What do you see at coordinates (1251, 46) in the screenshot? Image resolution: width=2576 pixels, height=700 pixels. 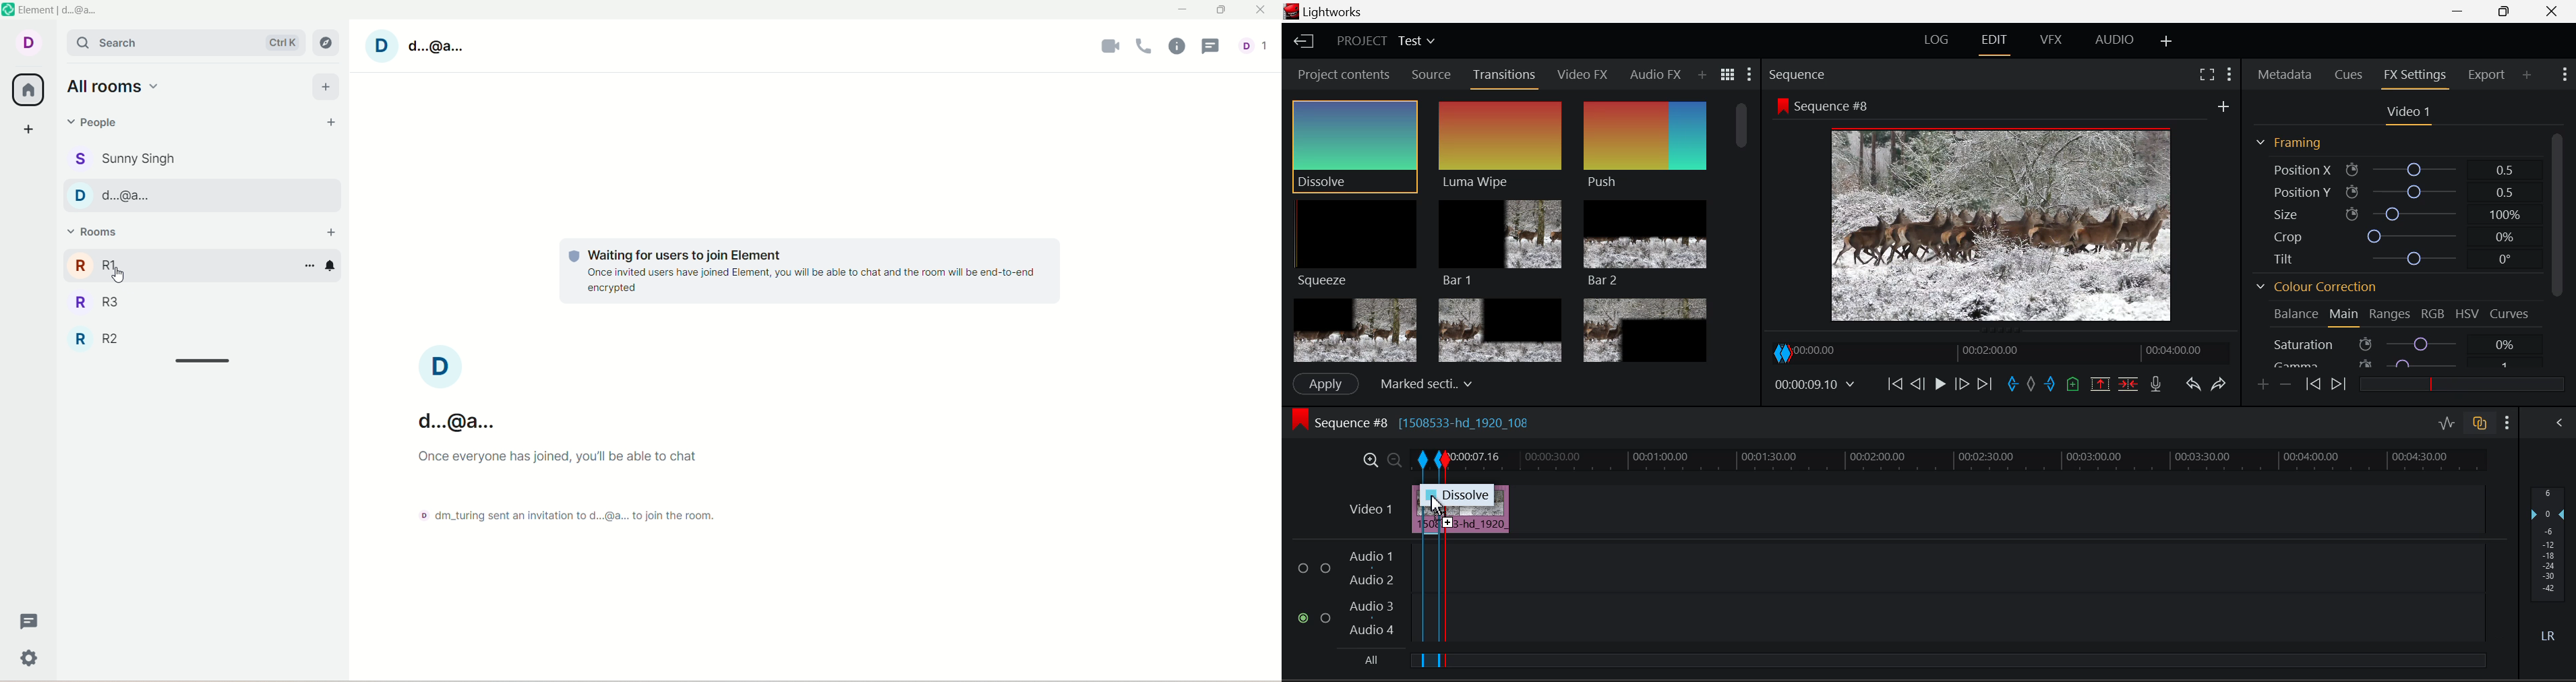 I see `account` at bounding box center [1251, 46].